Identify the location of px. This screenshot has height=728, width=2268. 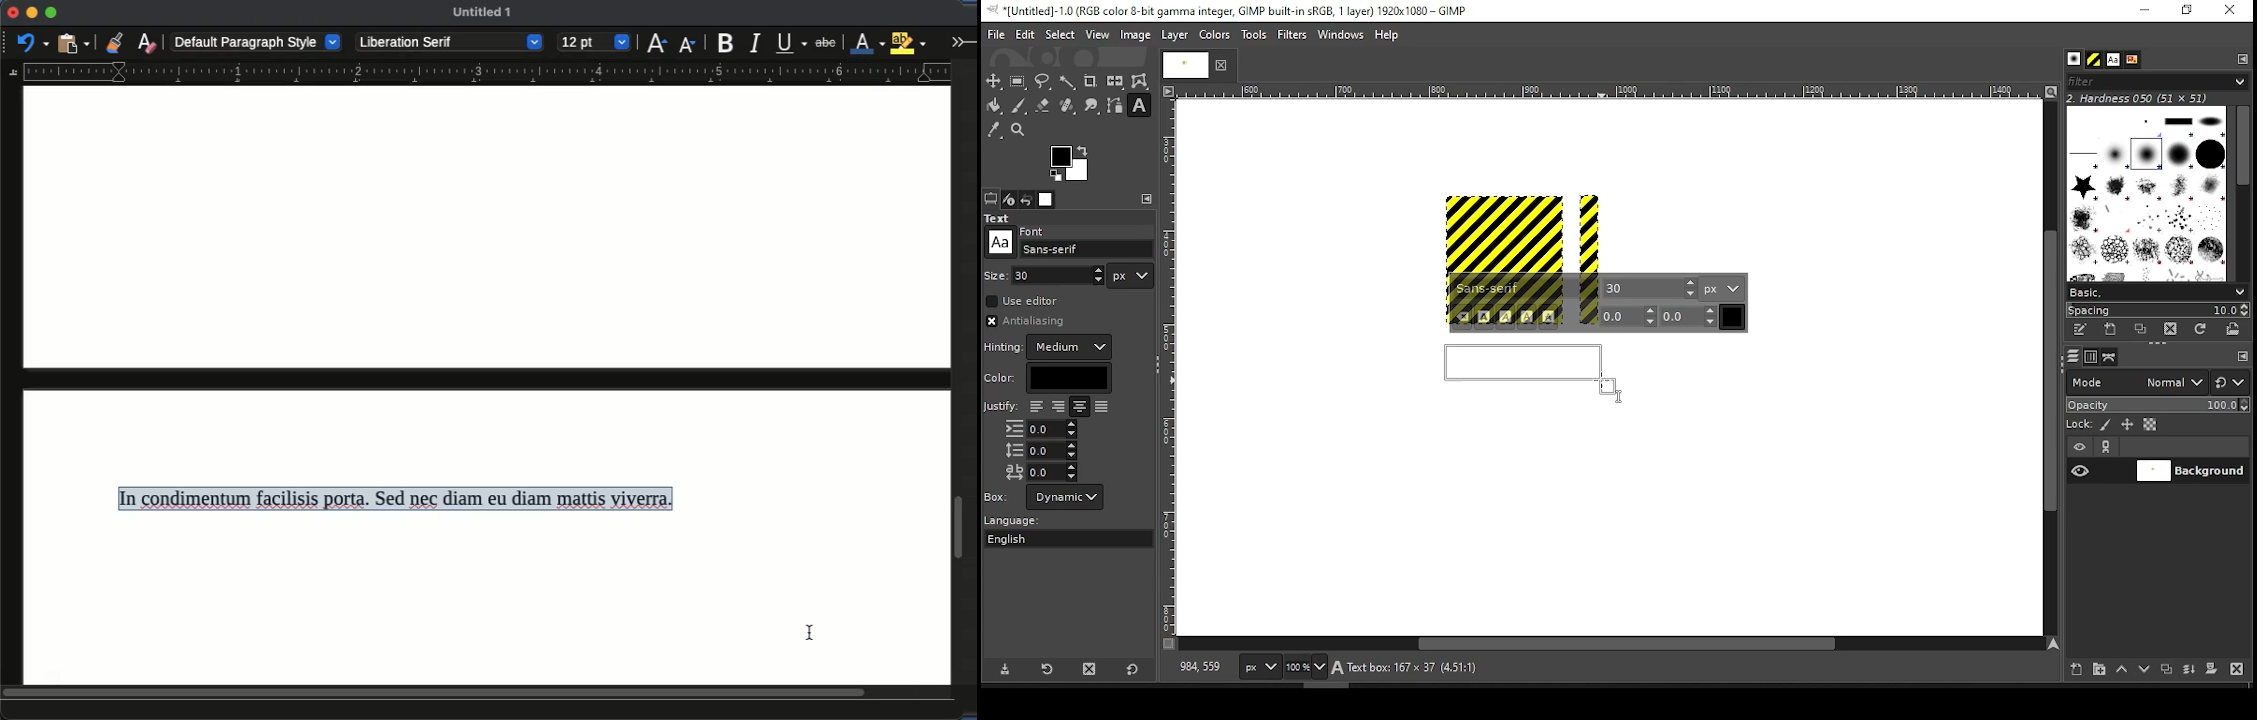
(1259, 669).